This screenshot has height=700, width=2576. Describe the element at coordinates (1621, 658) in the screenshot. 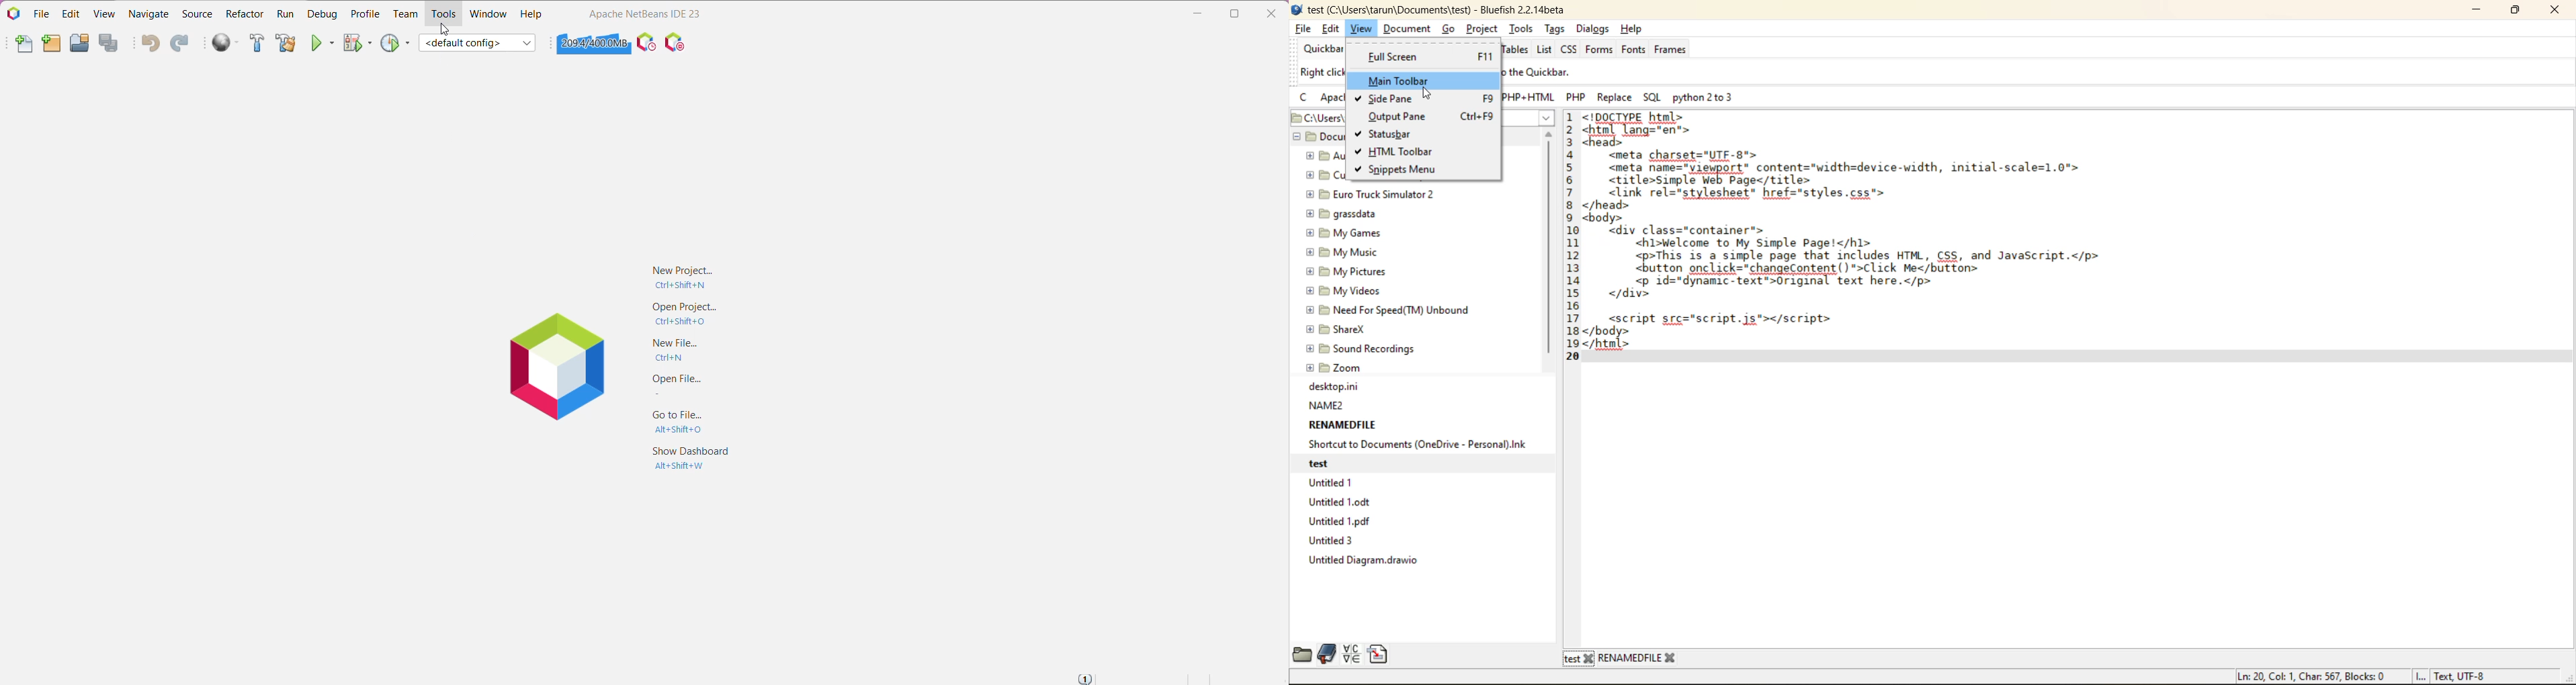

I see `tabs` at that location.